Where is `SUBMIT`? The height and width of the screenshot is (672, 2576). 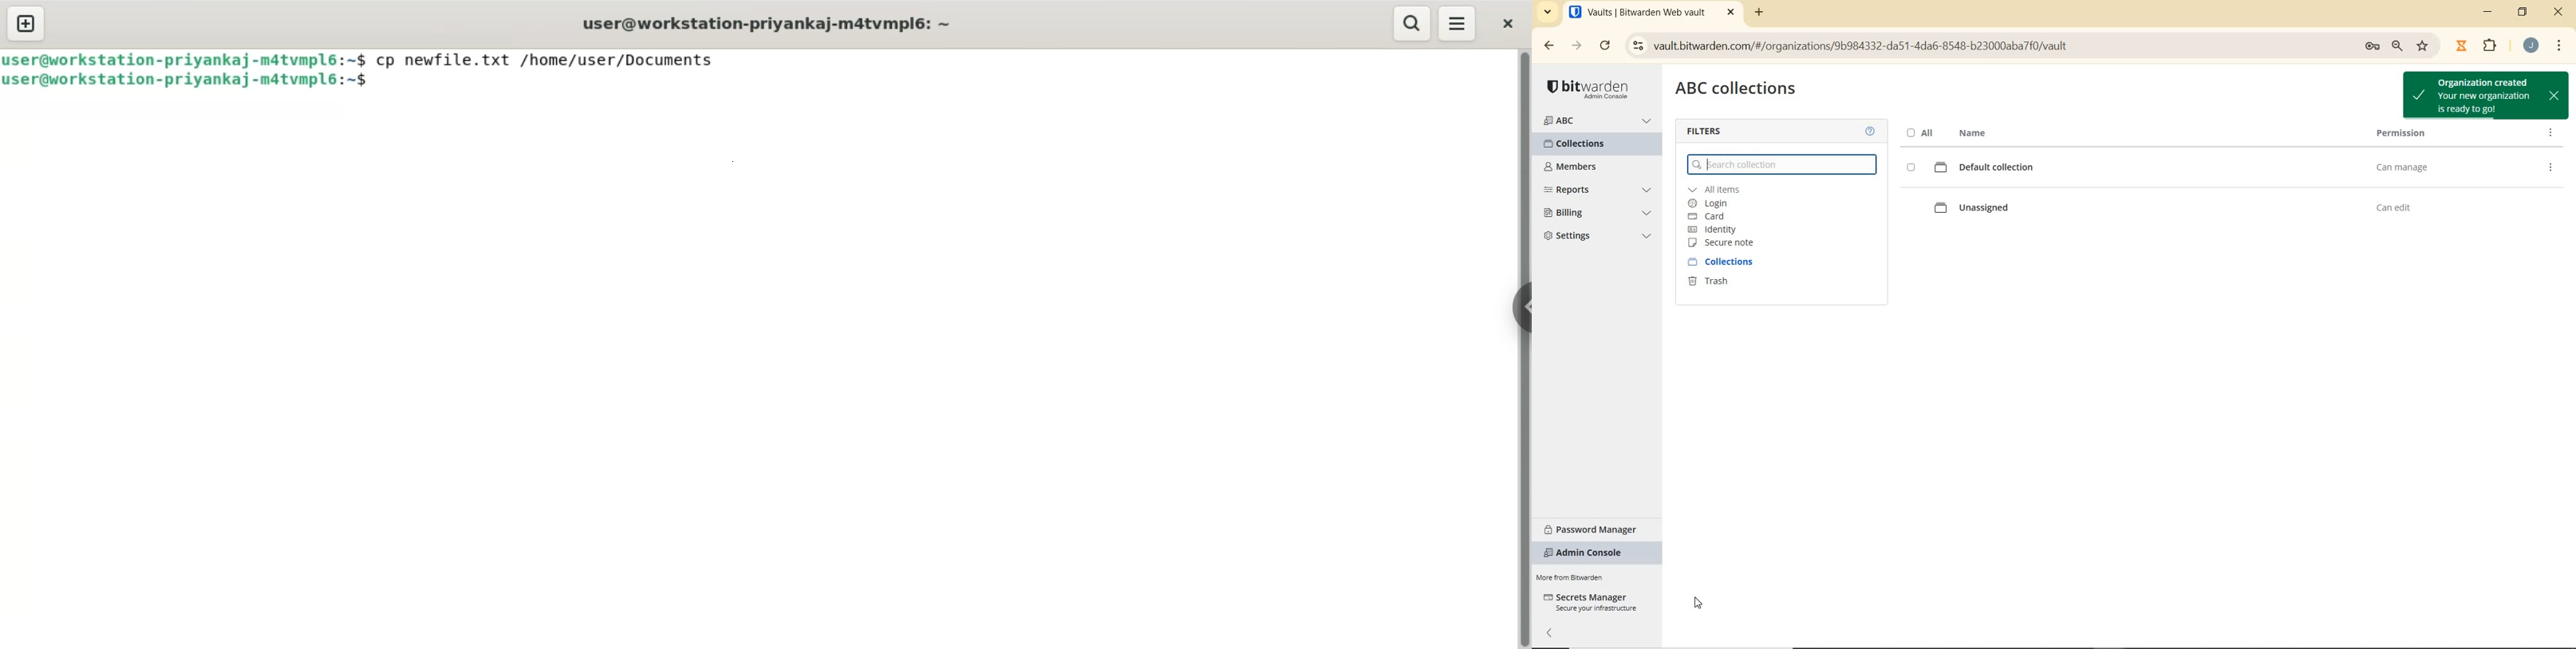
SUBMIT is located at coordinates (1705, 600).